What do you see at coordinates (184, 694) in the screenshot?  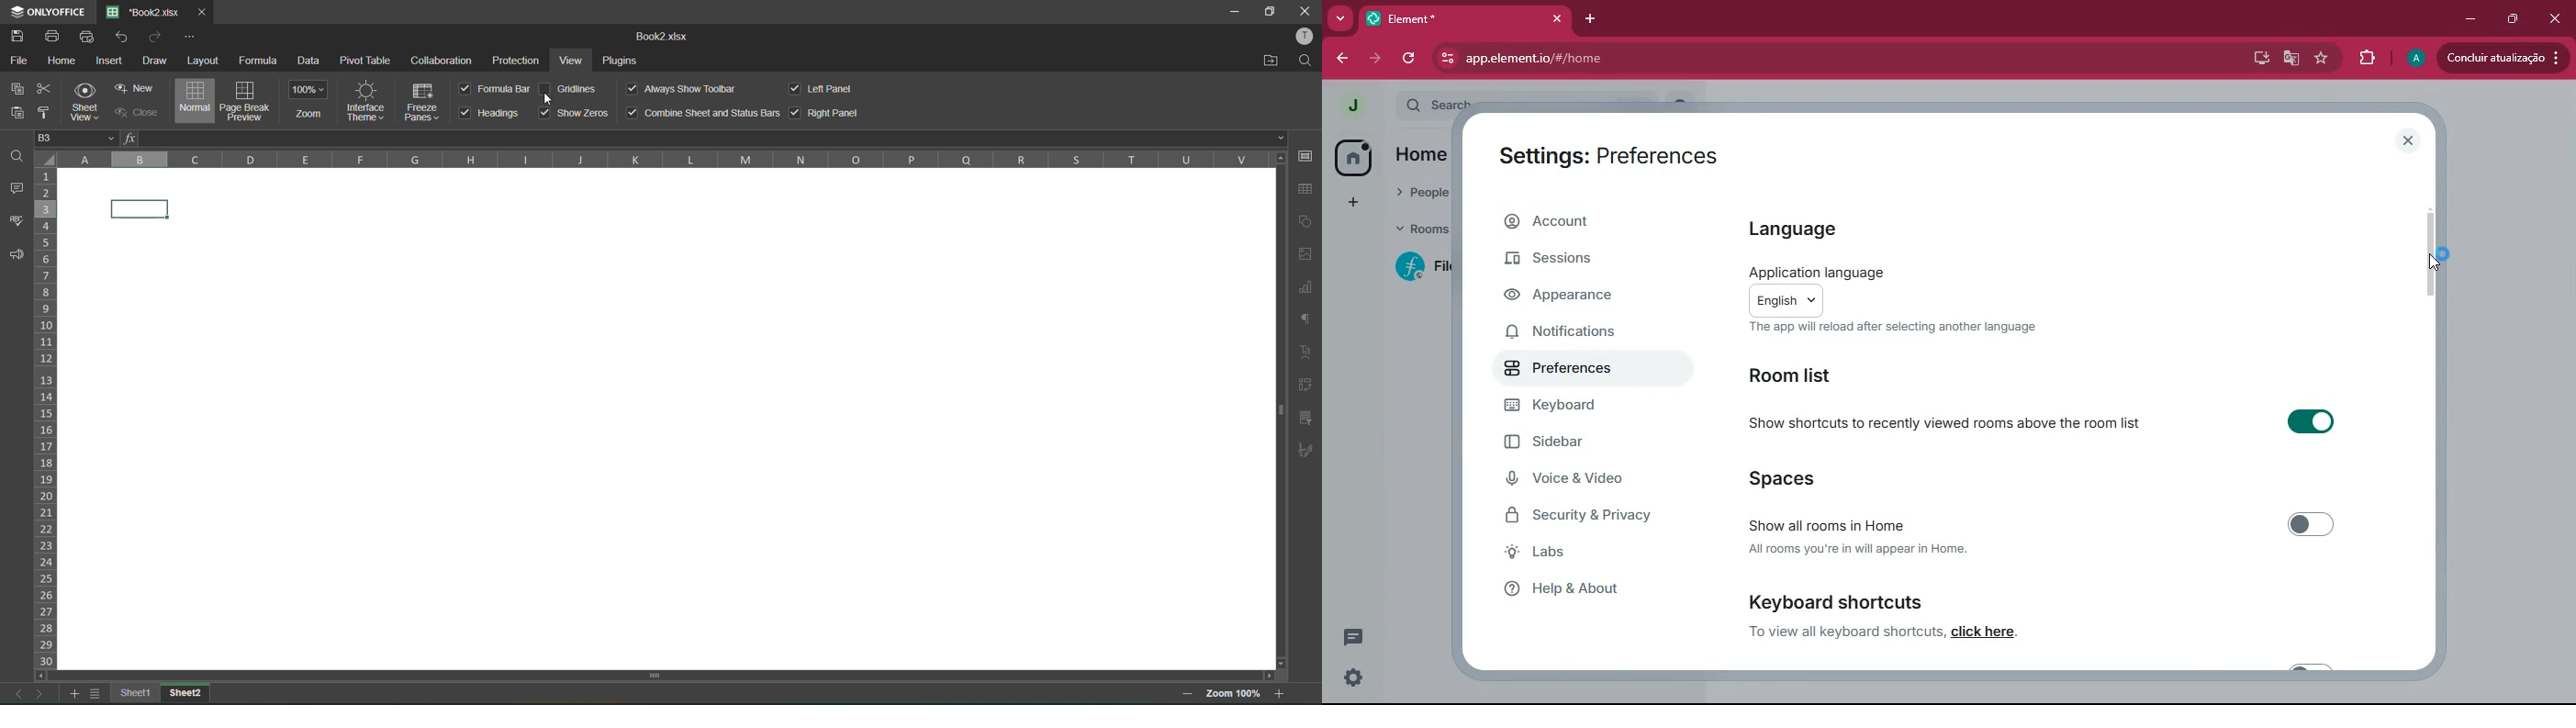 I see `sheet 2` at bounding box center [184, 694].